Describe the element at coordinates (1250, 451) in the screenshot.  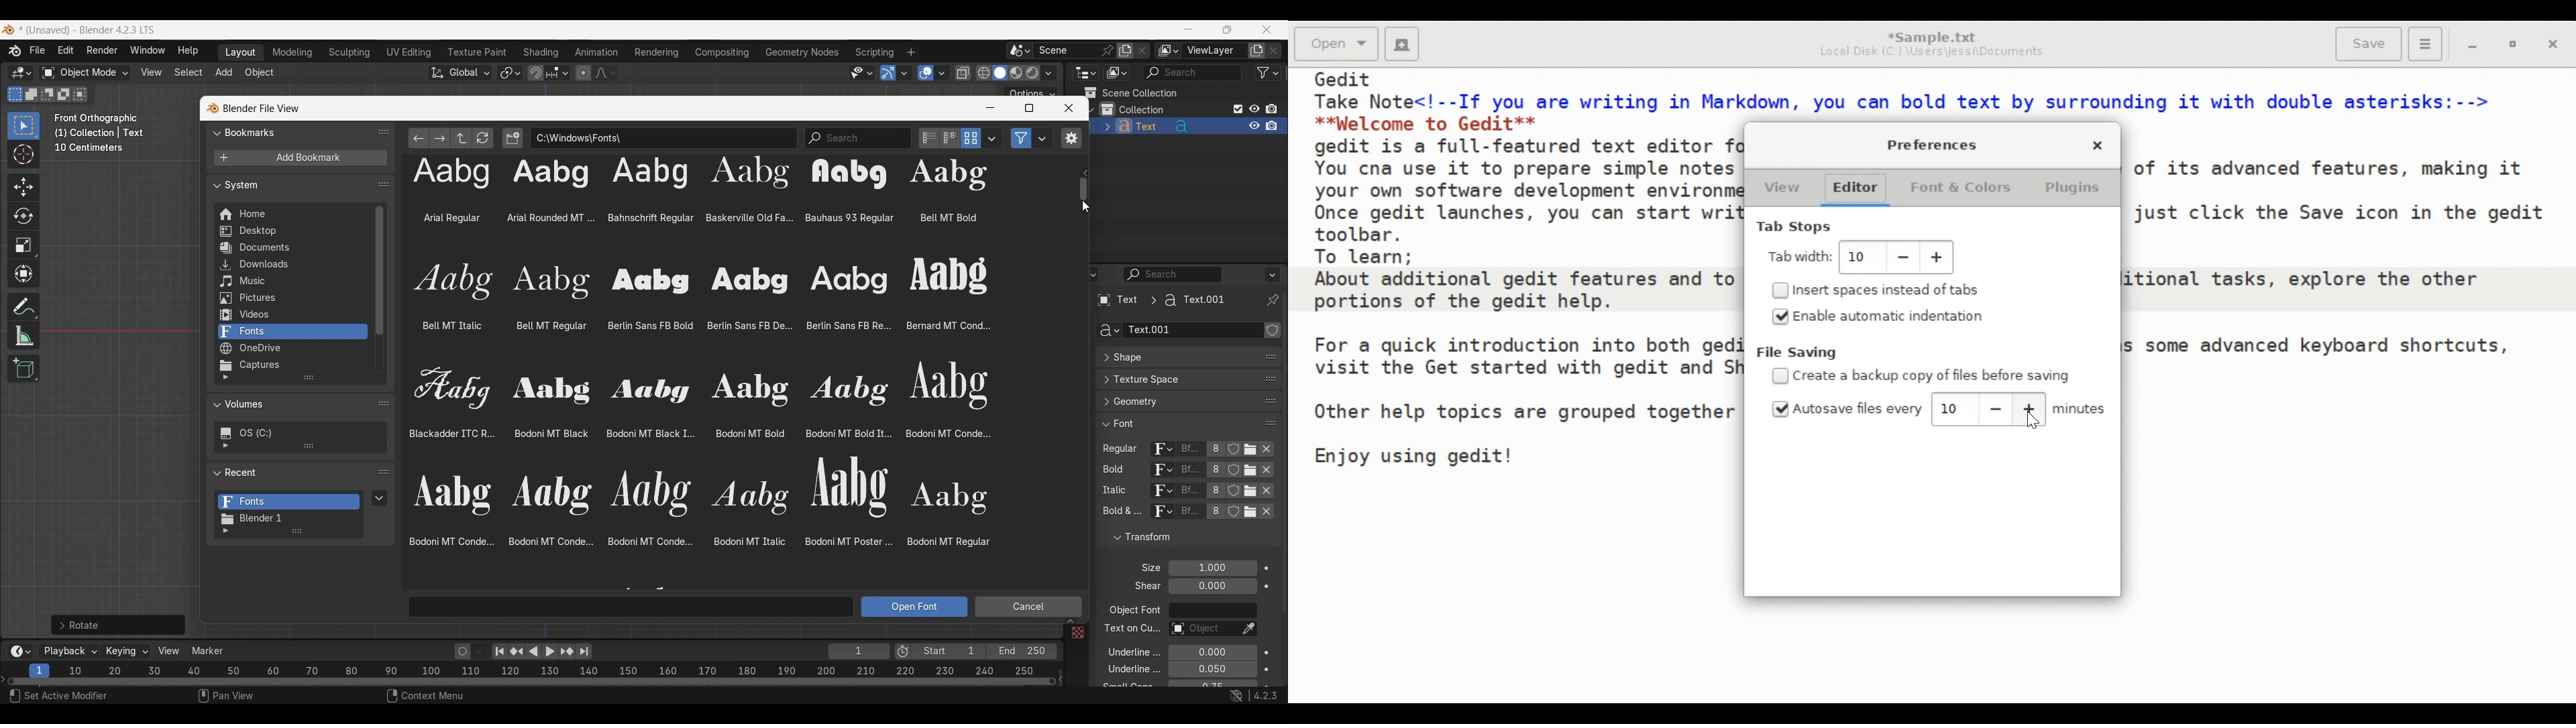
I see `Open Font for respective attribute` at that location.